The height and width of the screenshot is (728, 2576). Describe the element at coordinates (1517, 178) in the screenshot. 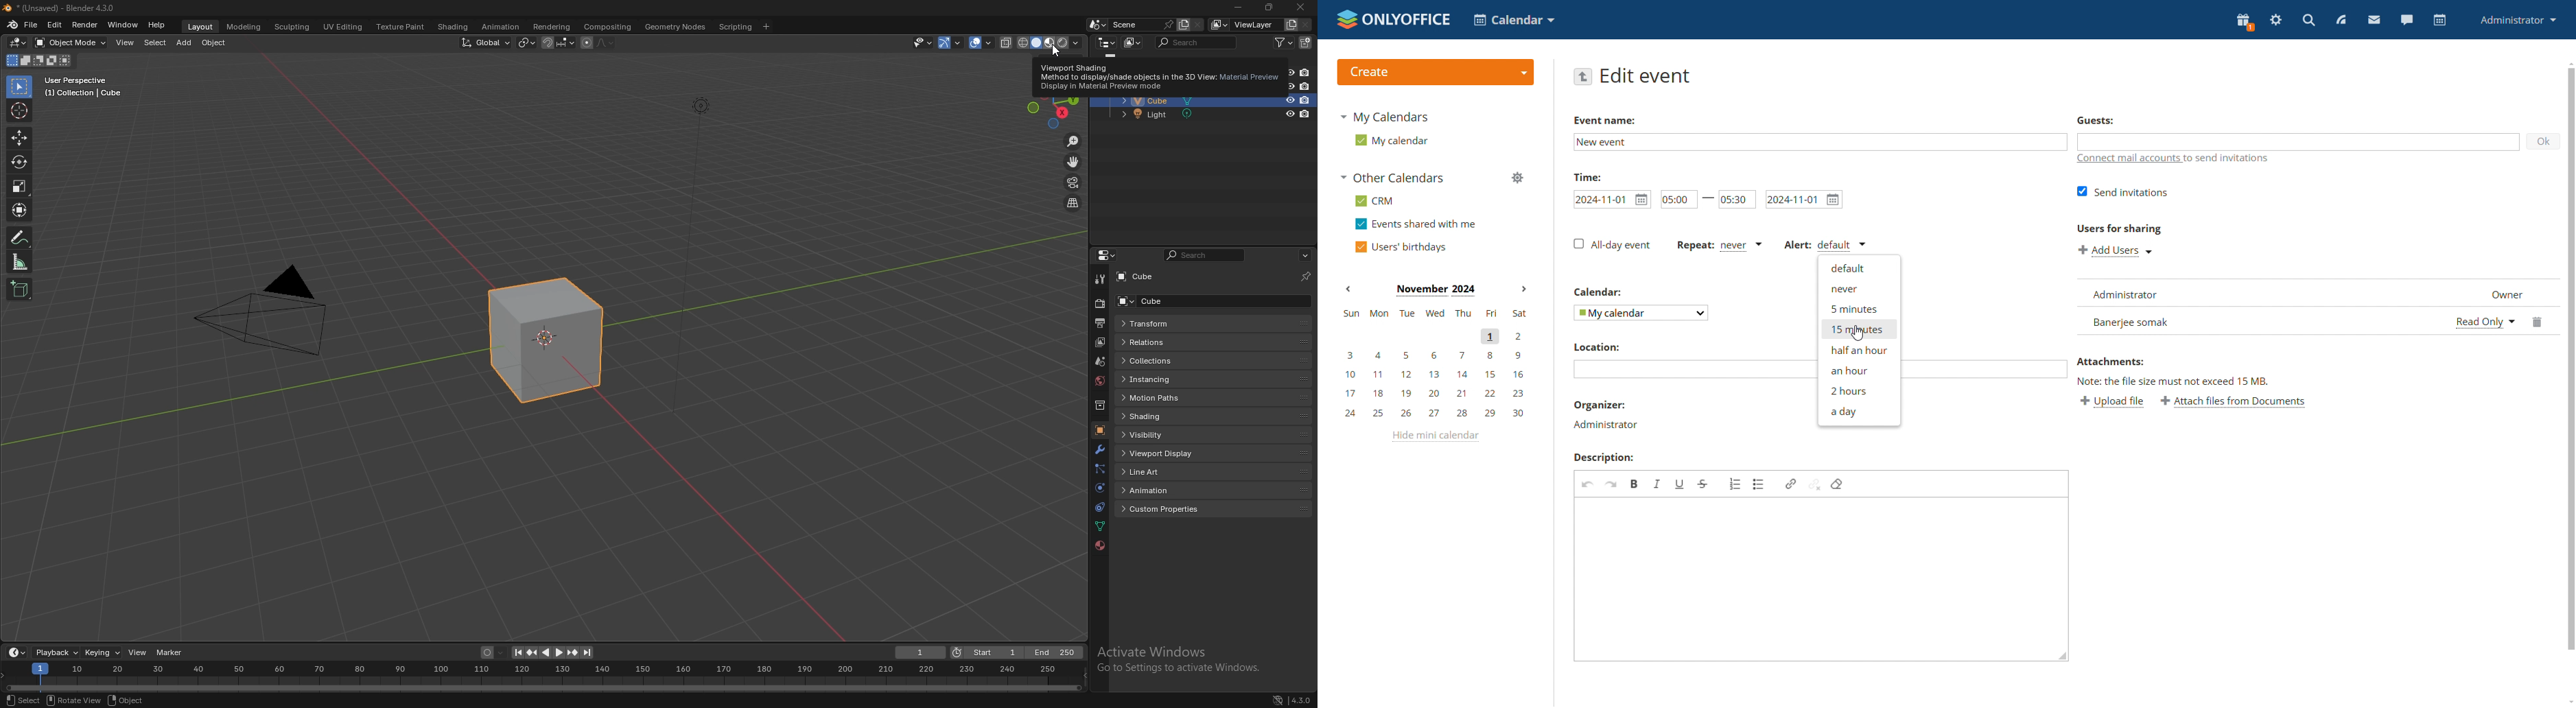

I see `manage` at that location.